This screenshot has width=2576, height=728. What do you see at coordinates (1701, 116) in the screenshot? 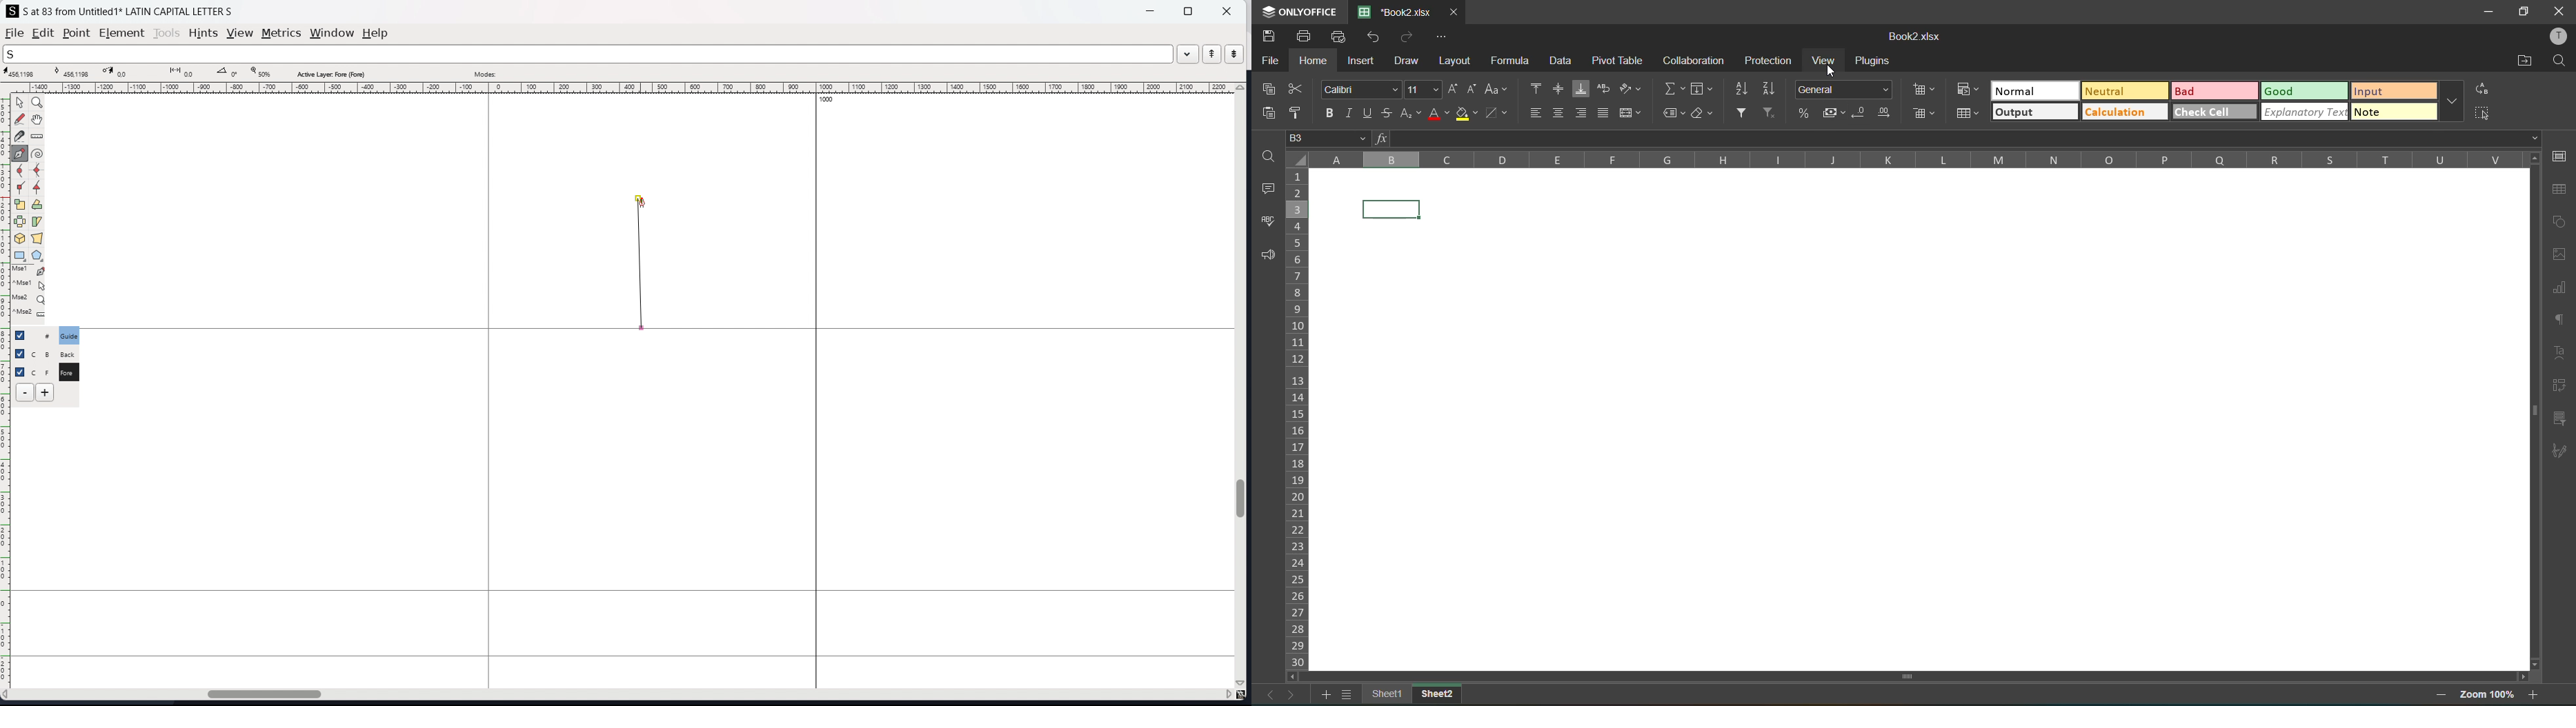
I see `clear` at bounding box center [1701, 116].